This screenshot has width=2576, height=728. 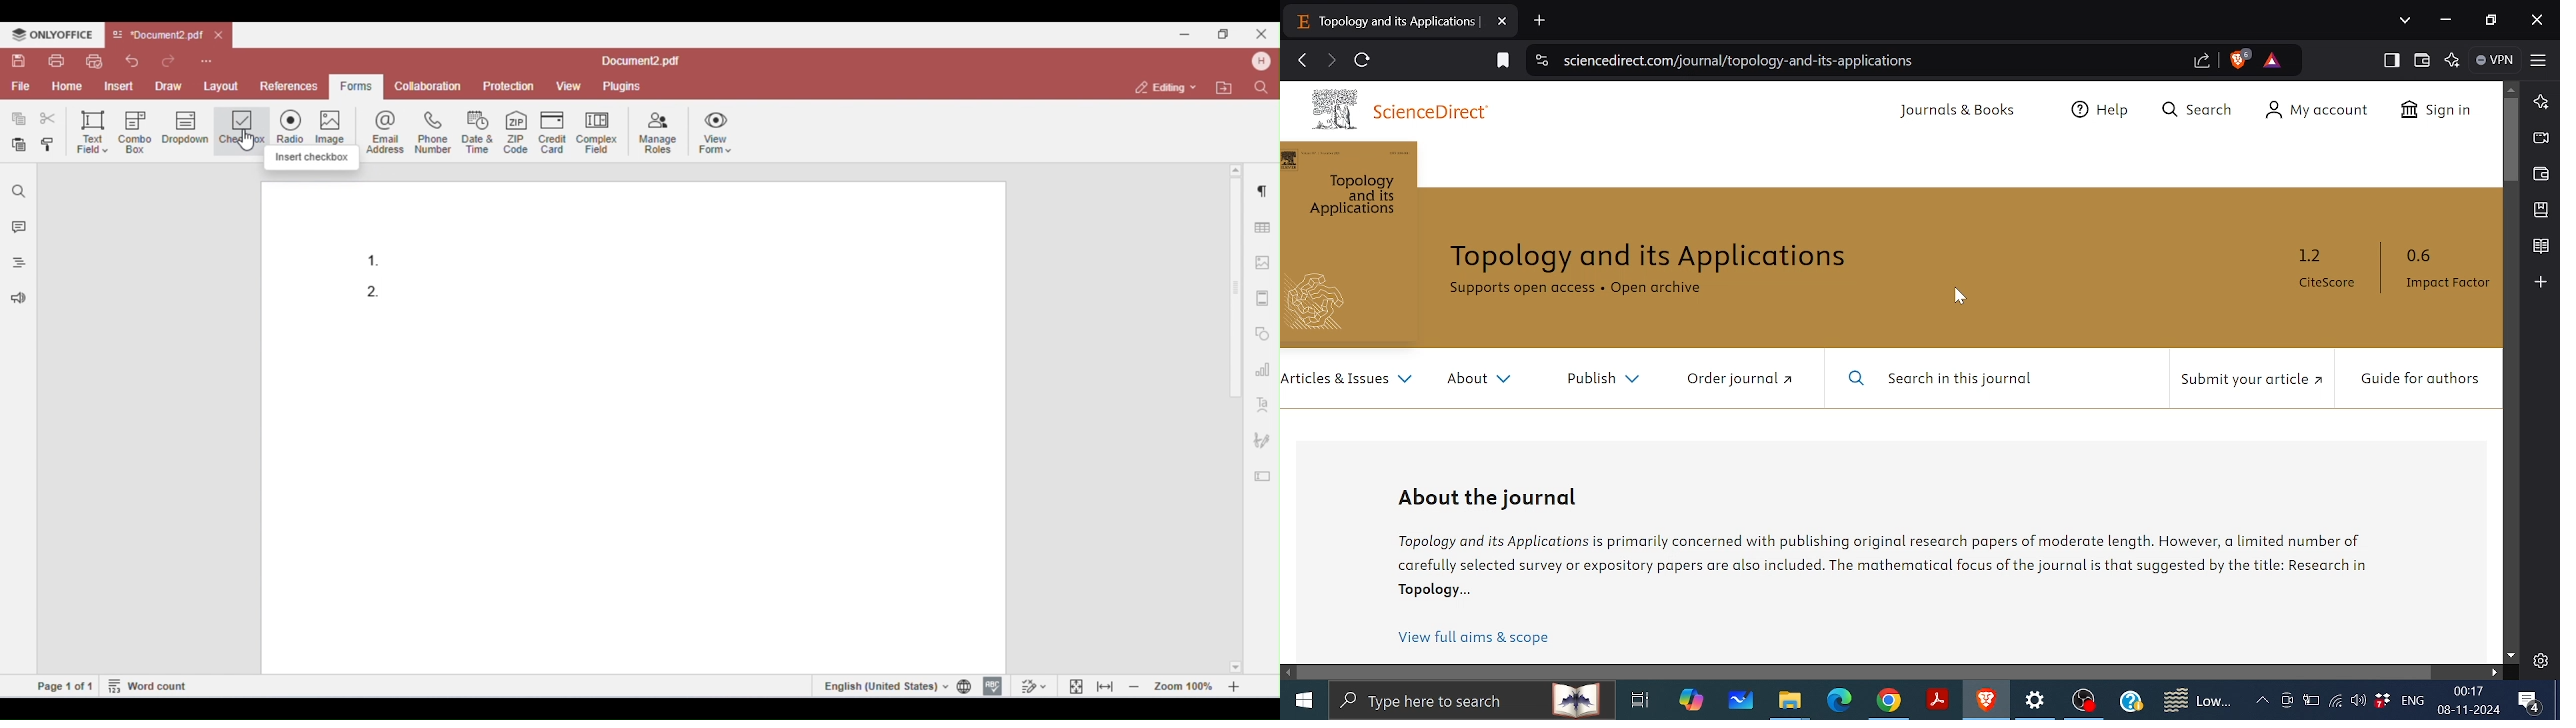 I want to click on Settings, so click(x=2540, y=661).